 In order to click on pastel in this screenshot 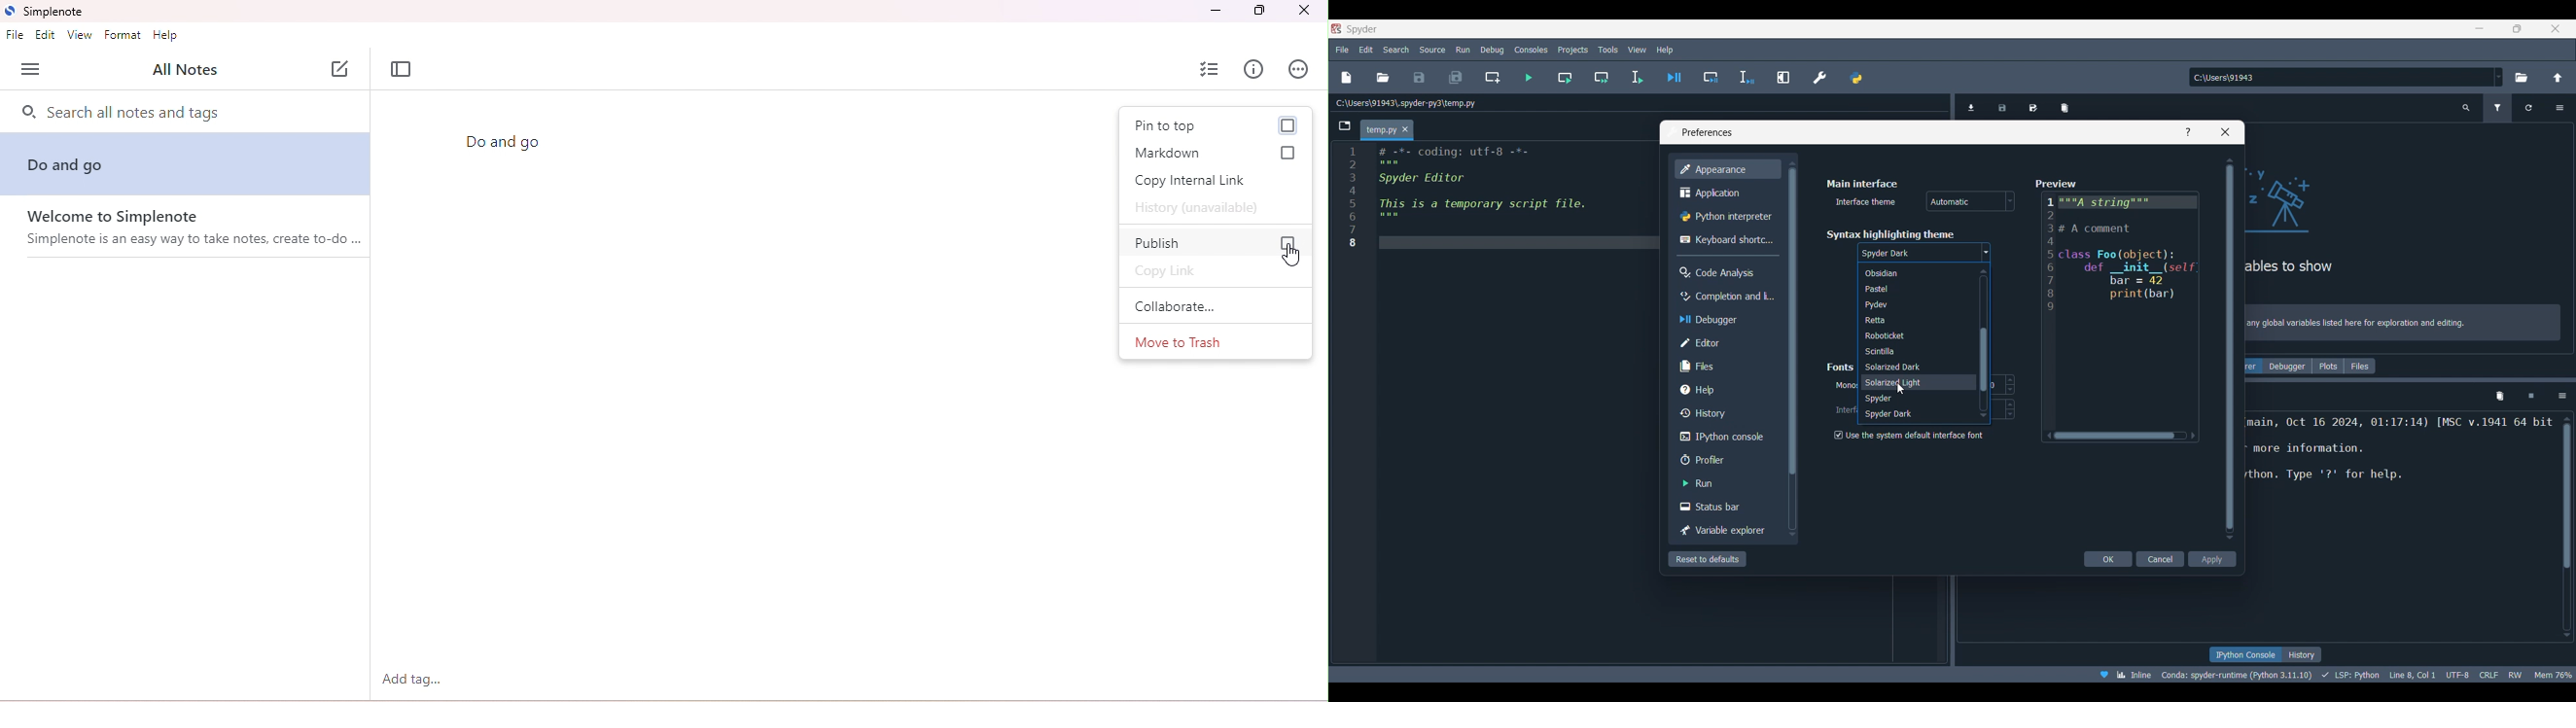, I will do `click(1911, 289)`.